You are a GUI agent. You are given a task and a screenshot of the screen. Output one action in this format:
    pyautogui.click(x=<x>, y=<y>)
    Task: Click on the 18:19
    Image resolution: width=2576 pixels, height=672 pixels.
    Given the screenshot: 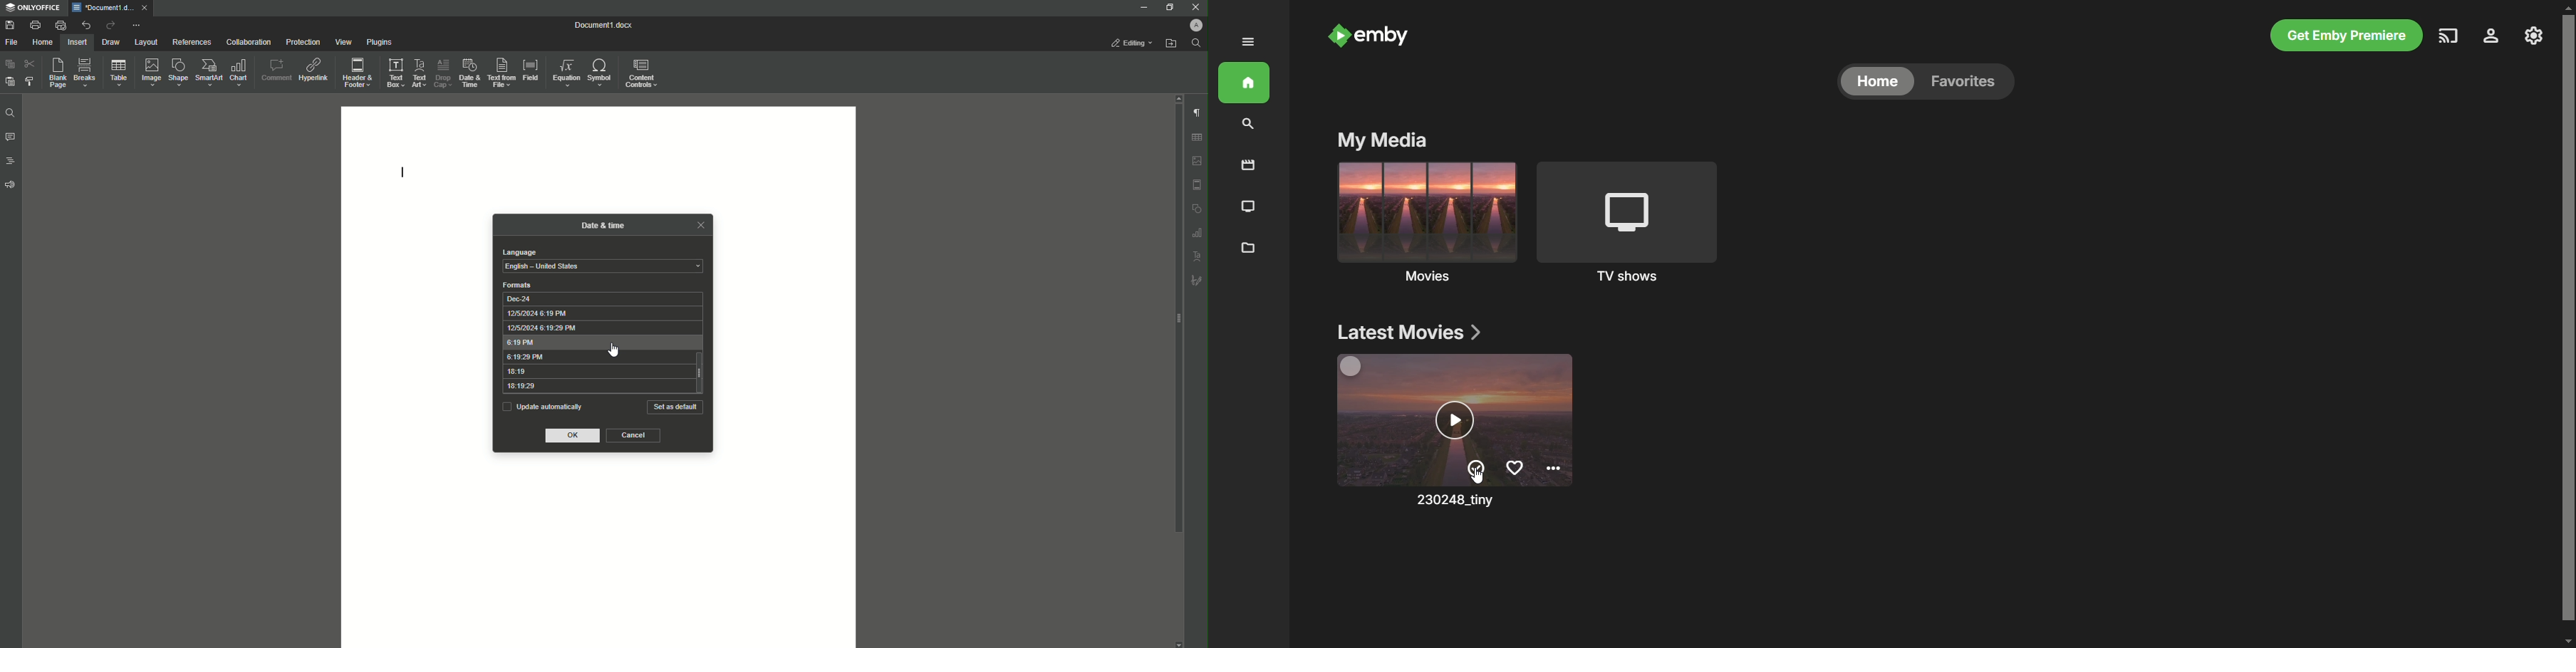 What is the action you would take?
    pyautogui.click(x=595, y=372)
    